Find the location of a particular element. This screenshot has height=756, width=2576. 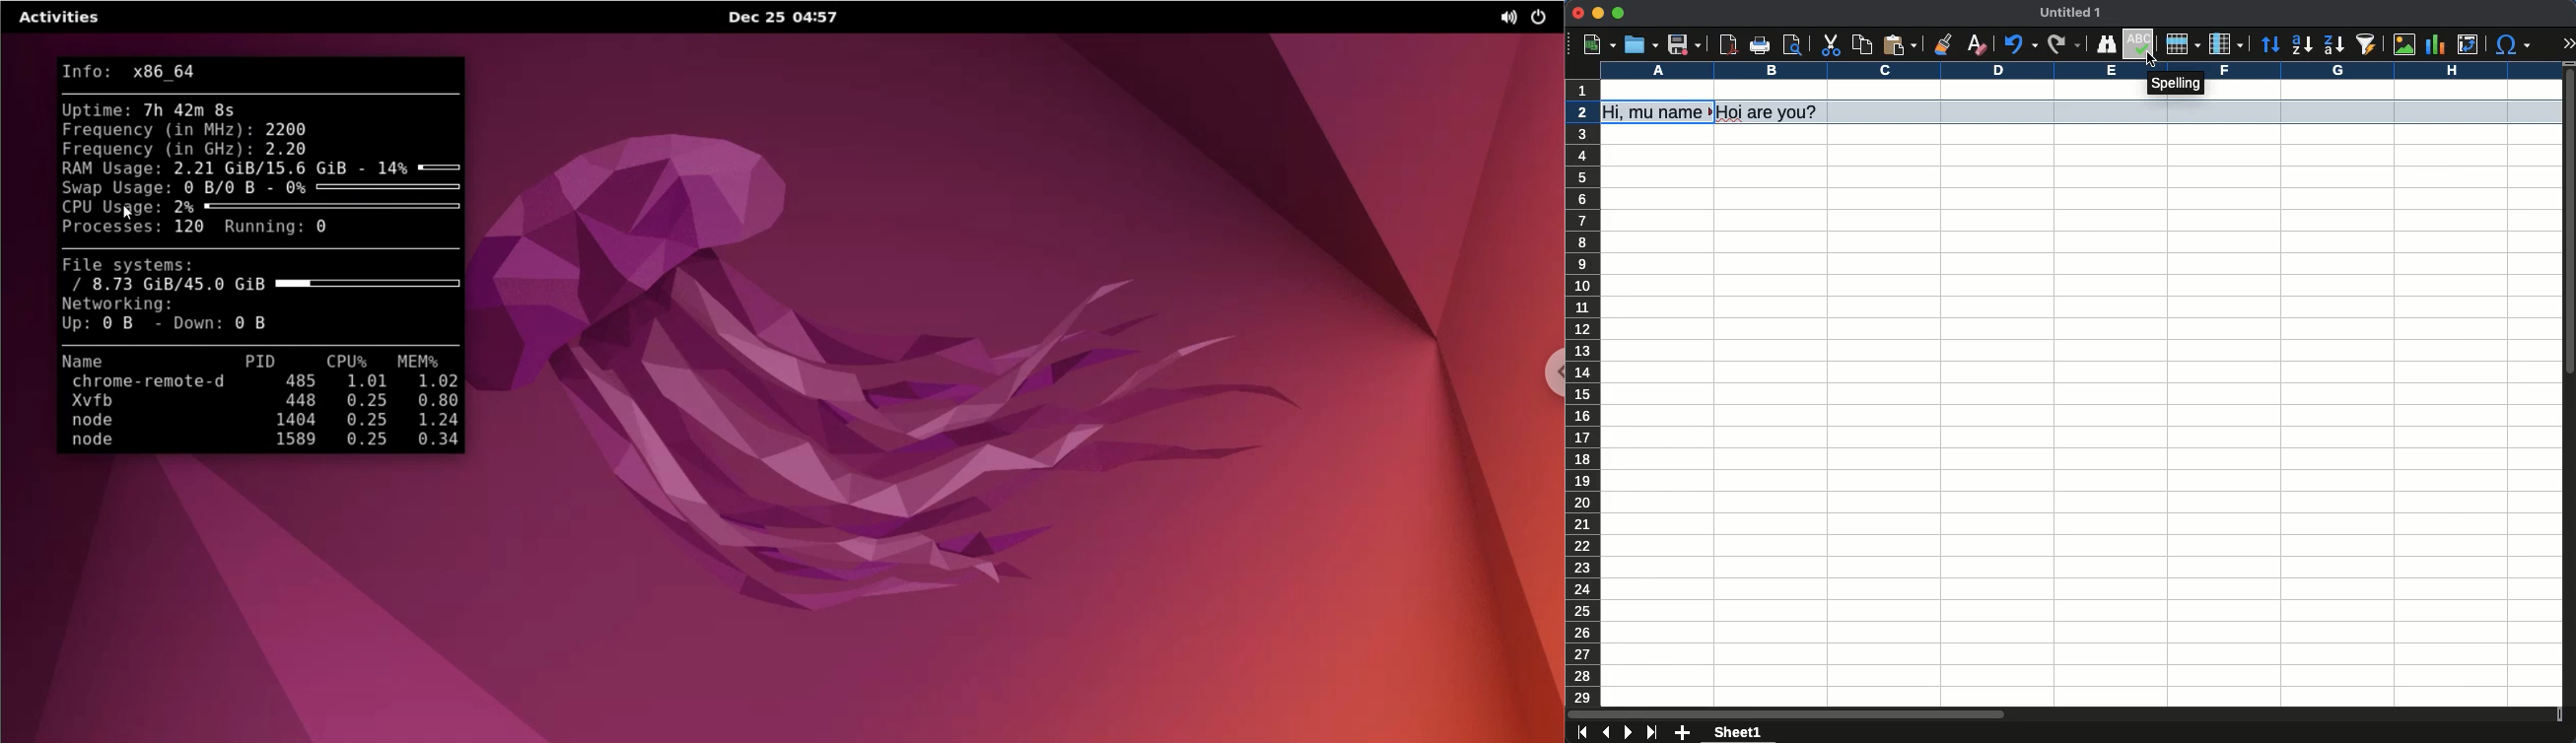

image is located at coordinates (2407, 45).